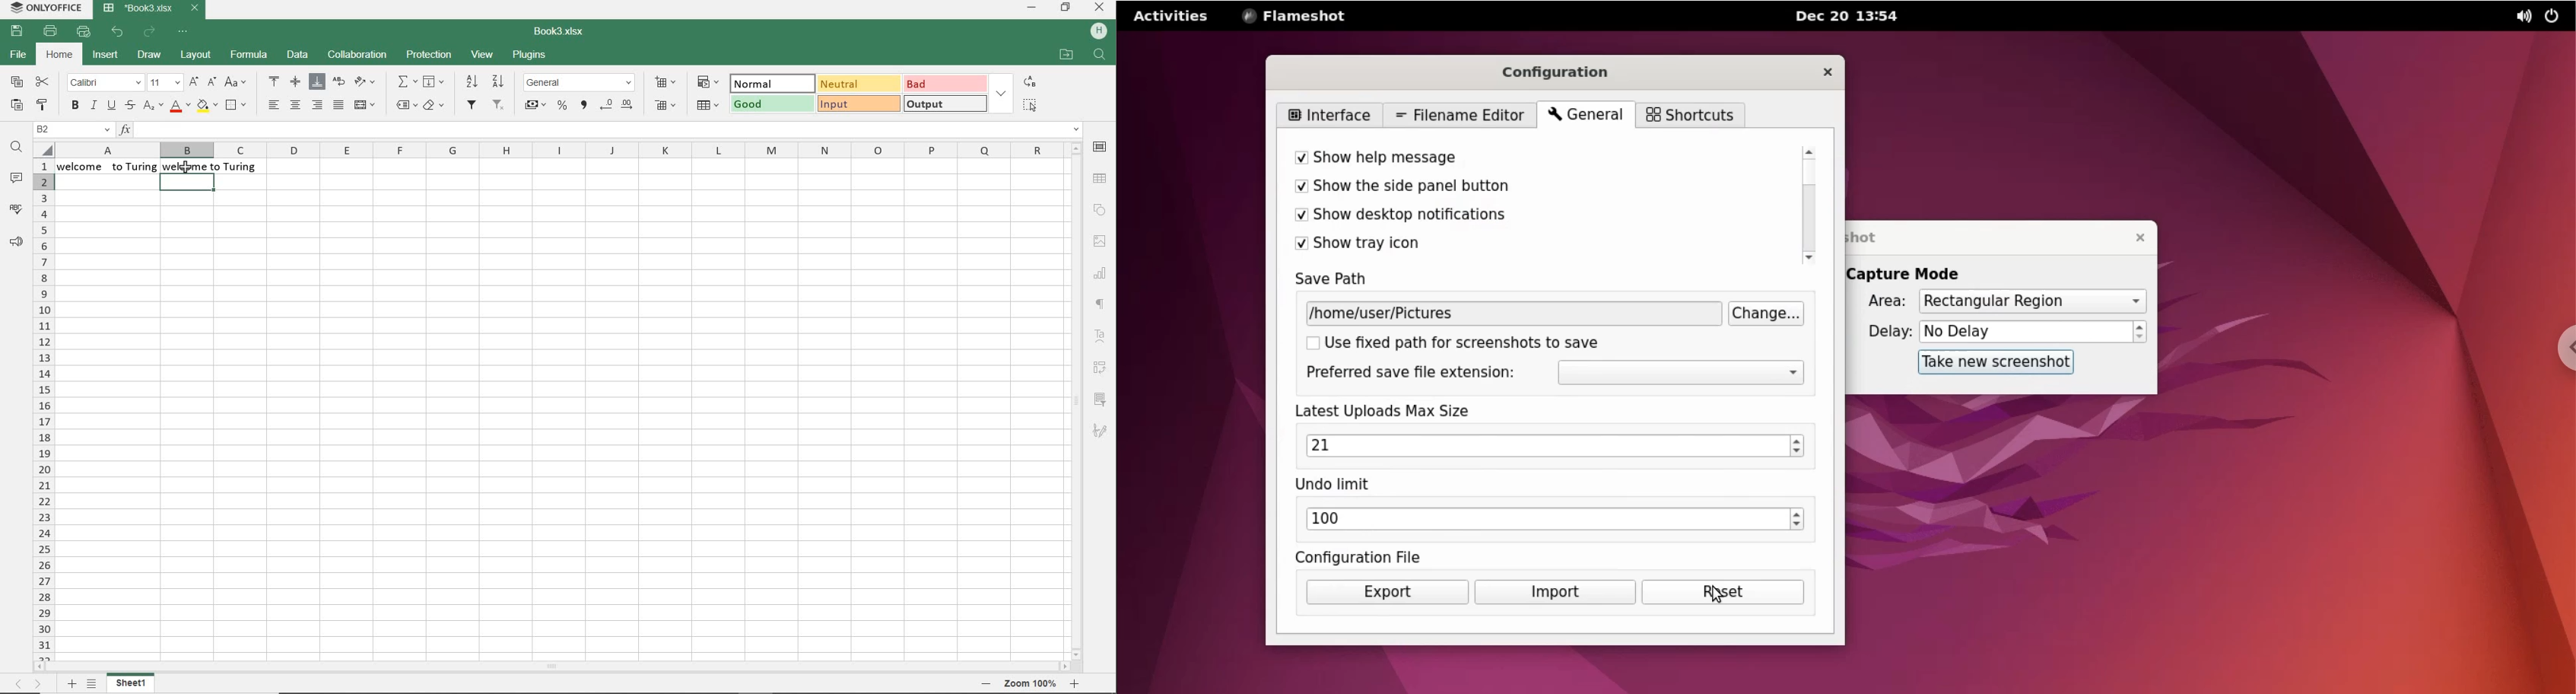 This screenshot has height=700, width=2576. I want to click on cut, so click(43, 82).